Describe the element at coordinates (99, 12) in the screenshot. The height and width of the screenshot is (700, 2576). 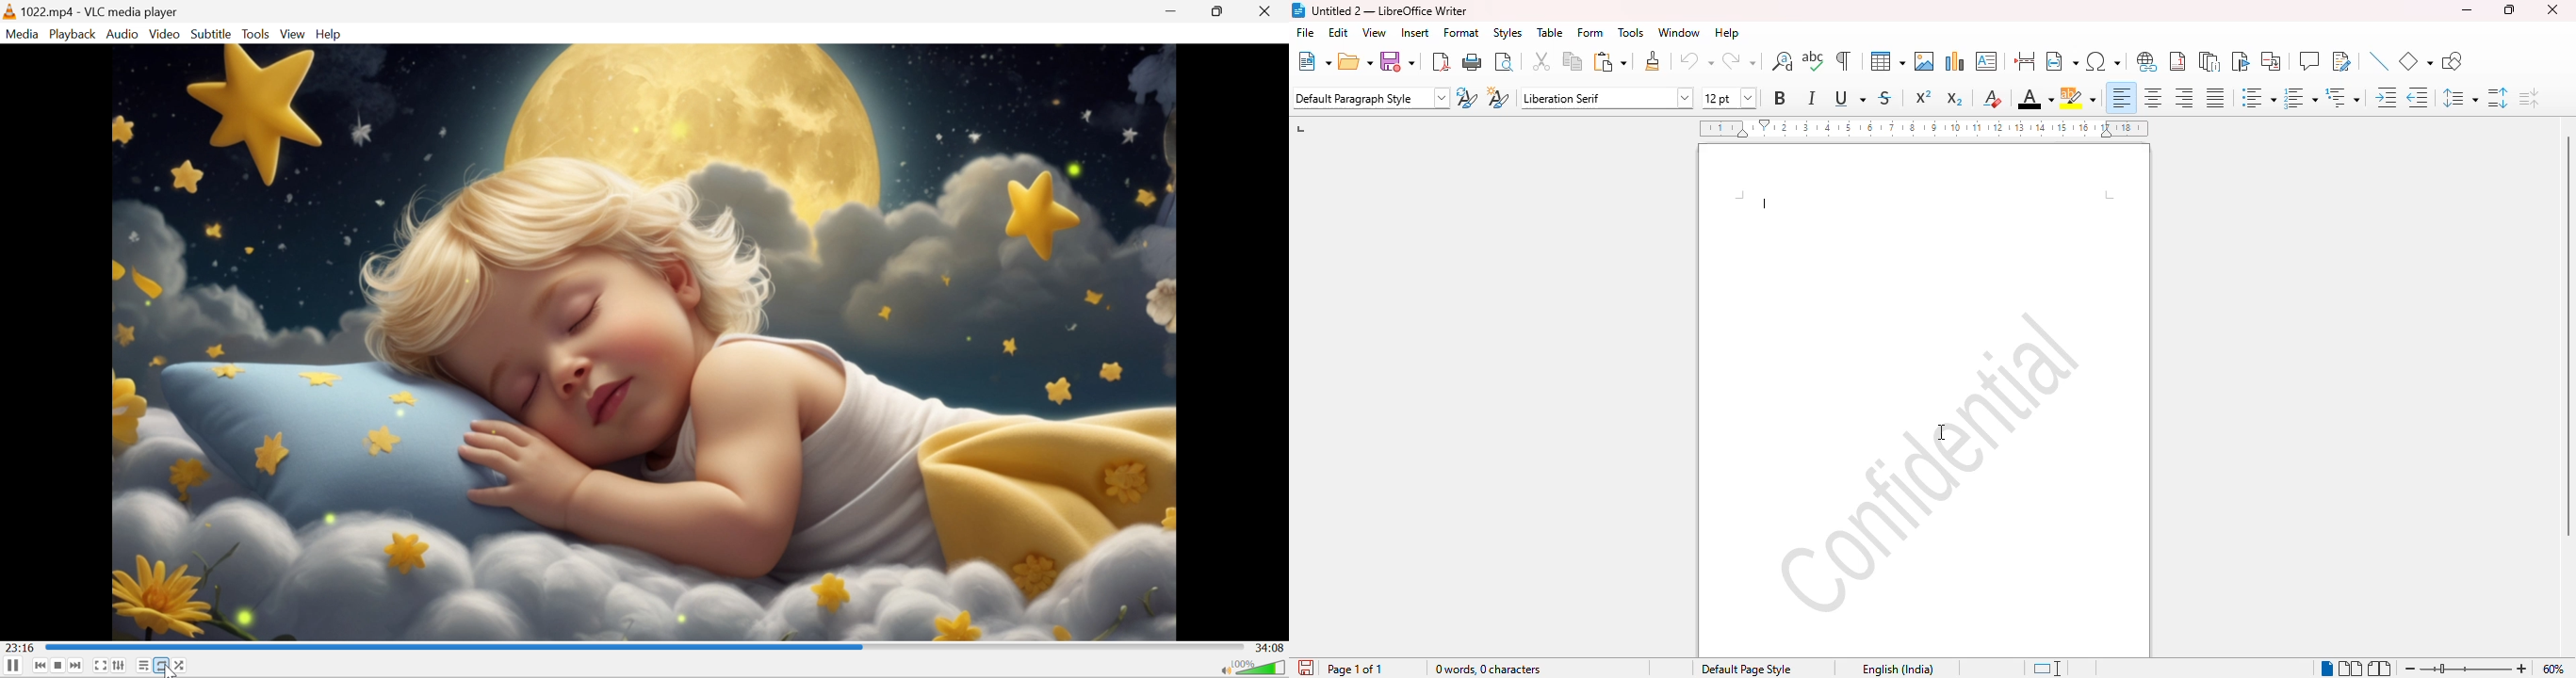
I see `1022.mp4 - VLC media player` at that location.